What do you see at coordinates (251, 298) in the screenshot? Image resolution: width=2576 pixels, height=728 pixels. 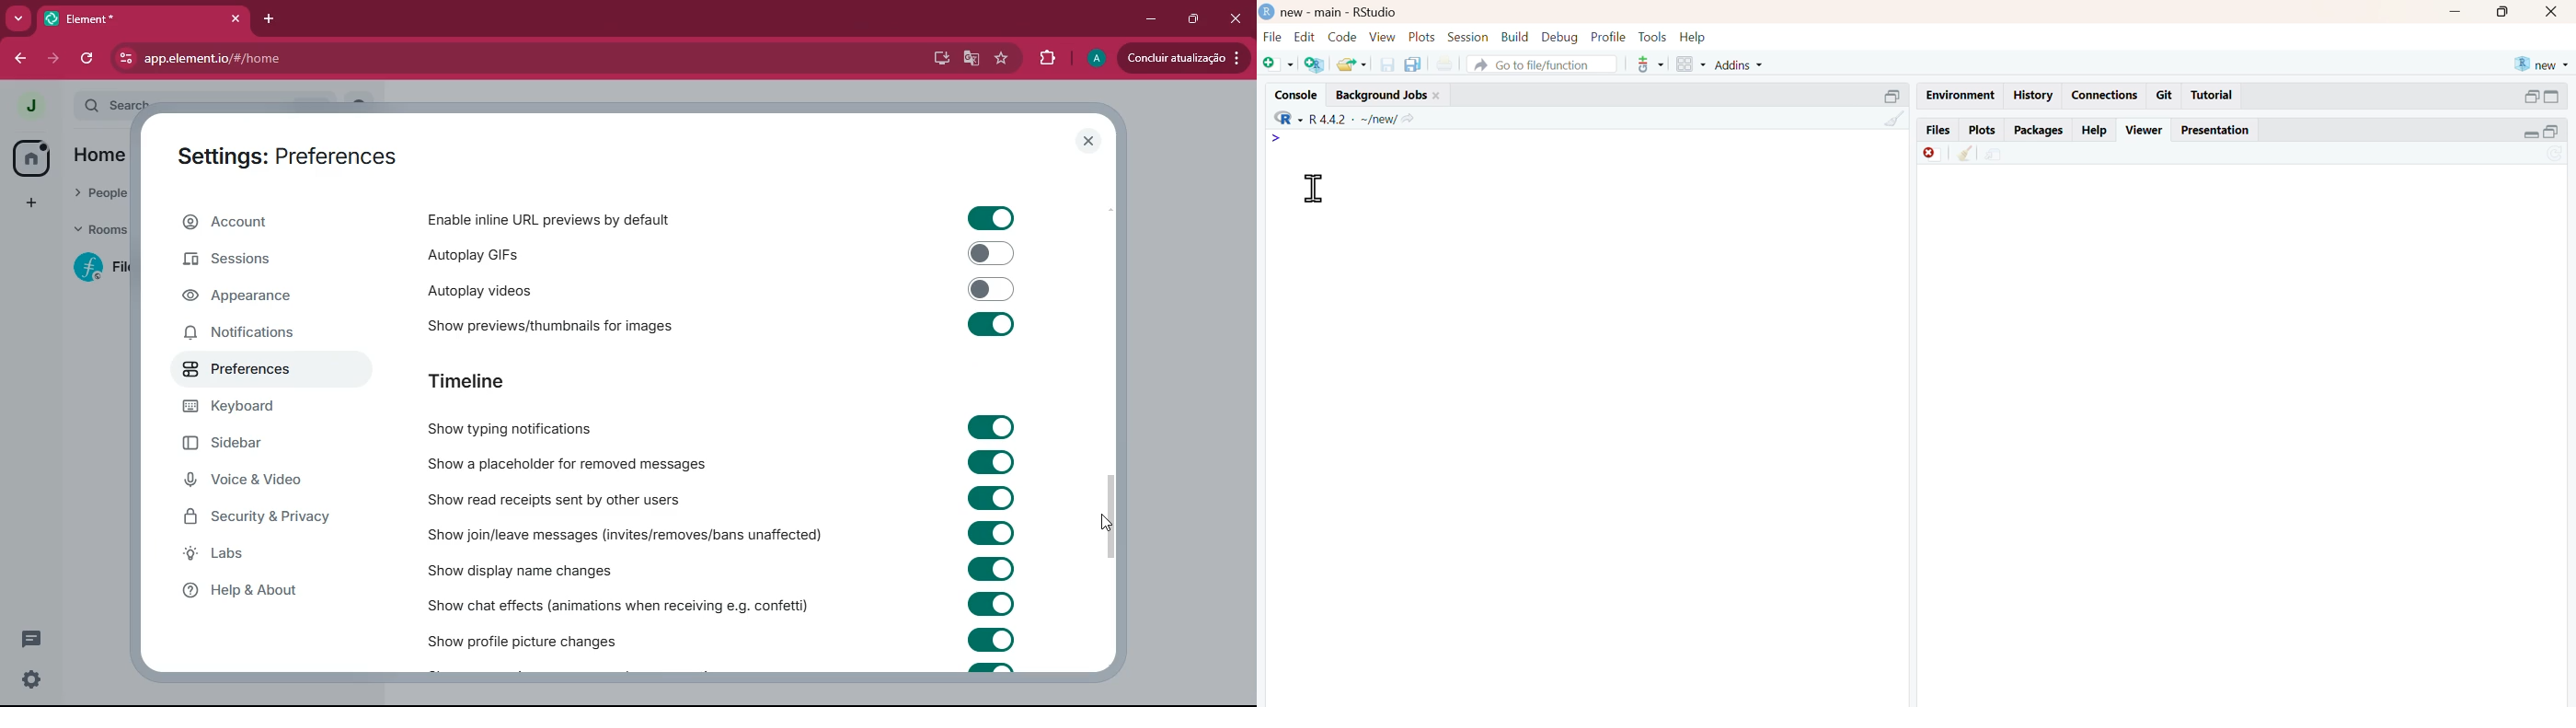 I see `appearance` at bounding box center [251, 298].